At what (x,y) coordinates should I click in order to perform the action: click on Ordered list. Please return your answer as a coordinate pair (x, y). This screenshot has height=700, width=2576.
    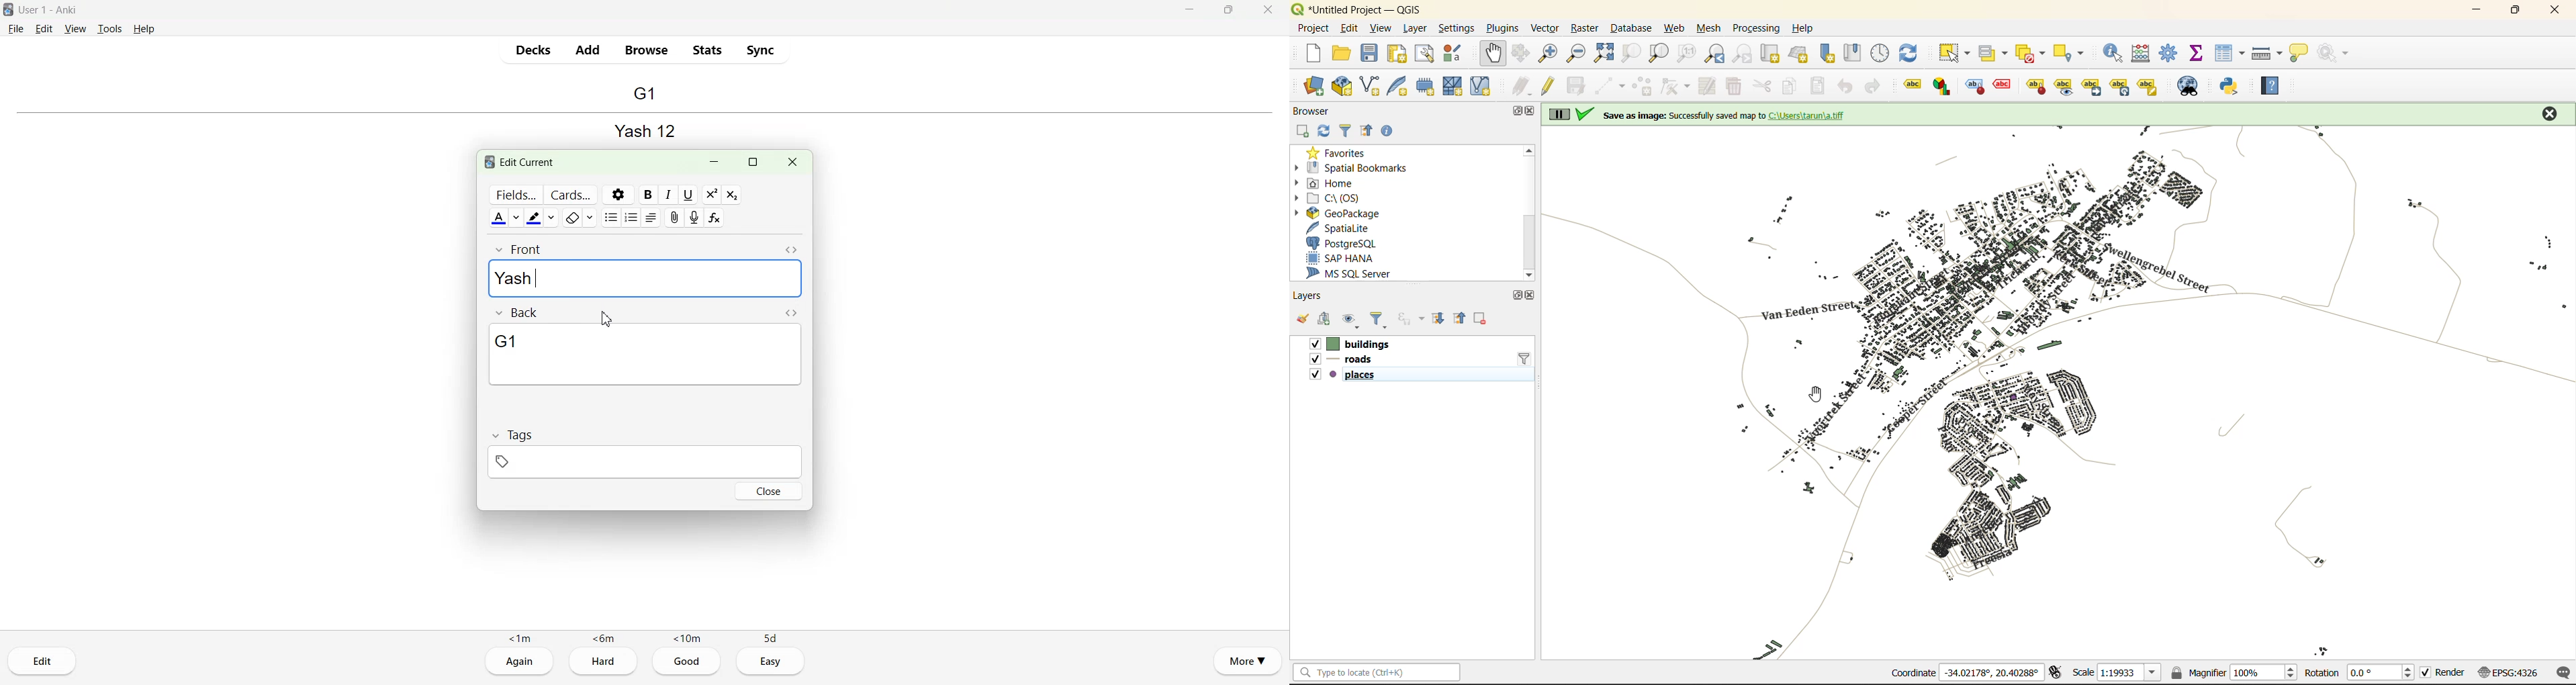
    Looking at the image, I should click on (632, 217).